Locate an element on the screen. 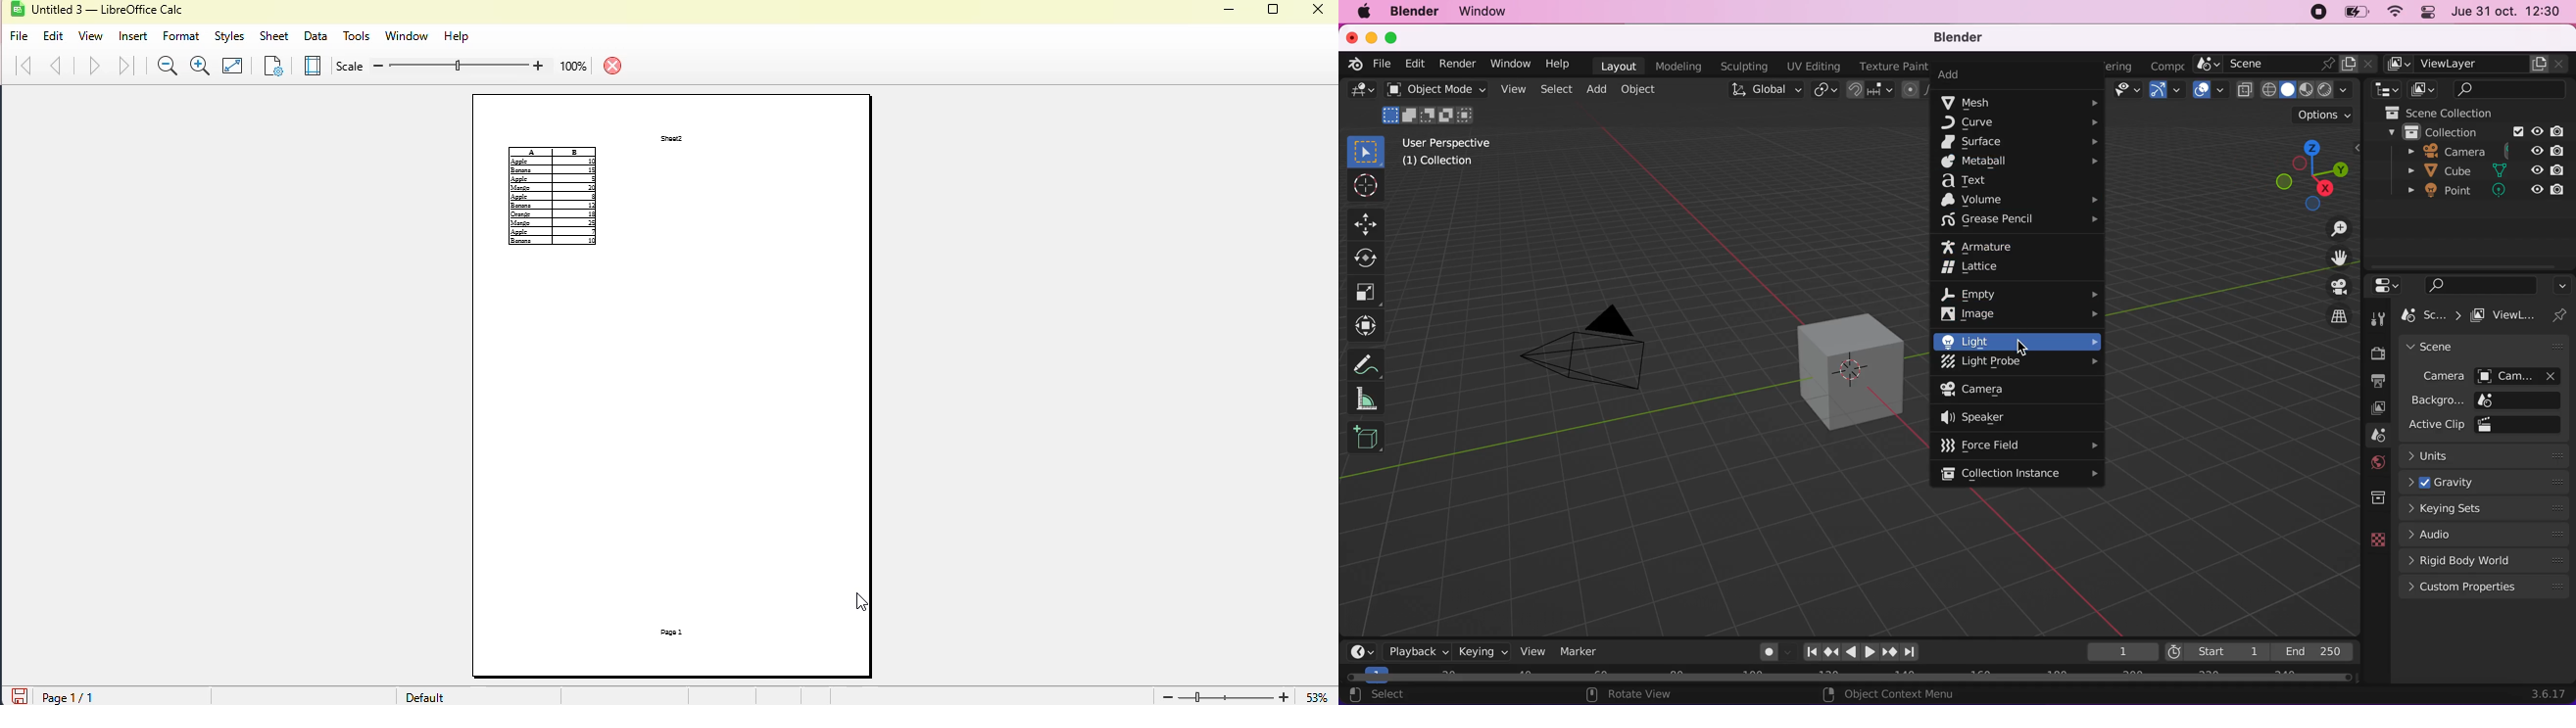 Image resolution: width=2576 pixels, height=728 pixels. next page is located at coordinates (94, 66).